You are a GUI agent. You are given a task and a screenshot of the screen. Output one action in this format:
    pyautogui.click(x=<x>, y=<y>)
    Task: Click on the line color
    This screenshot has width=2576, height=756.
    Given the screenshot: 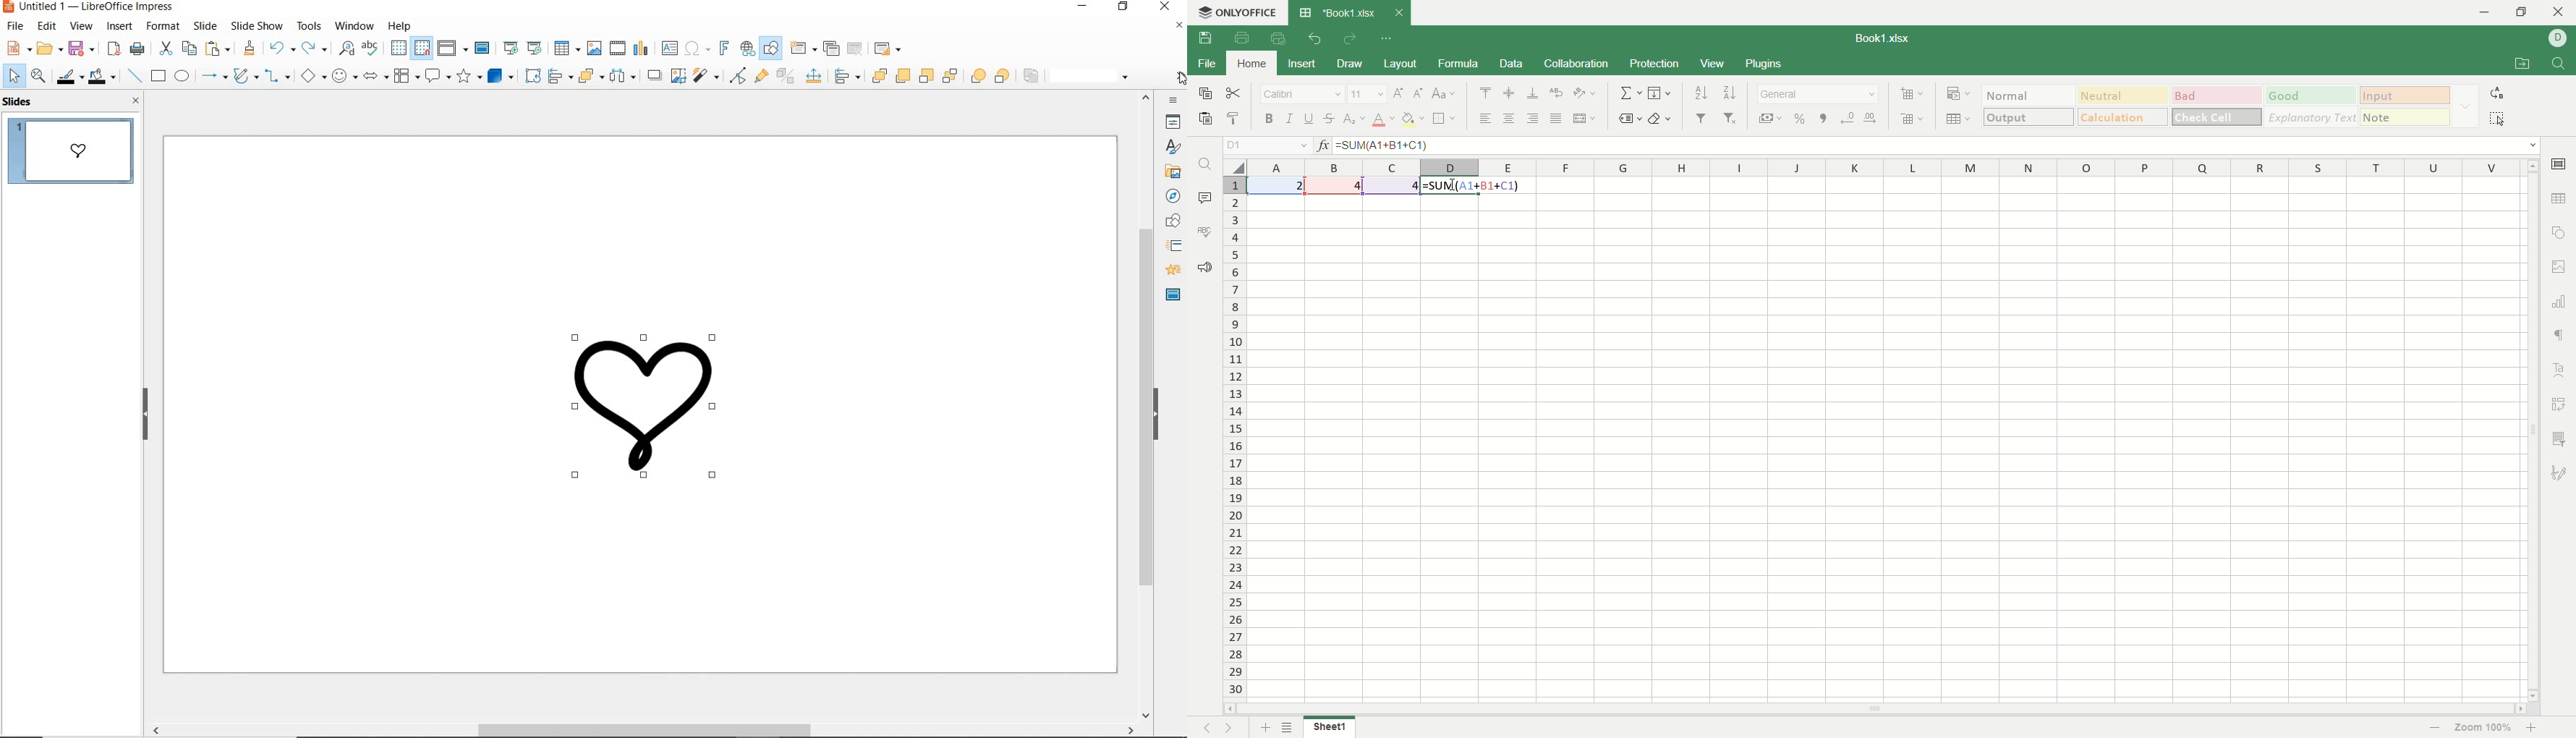 What is the action you would take?
    pyautogui.click(x=69, y=76)
    